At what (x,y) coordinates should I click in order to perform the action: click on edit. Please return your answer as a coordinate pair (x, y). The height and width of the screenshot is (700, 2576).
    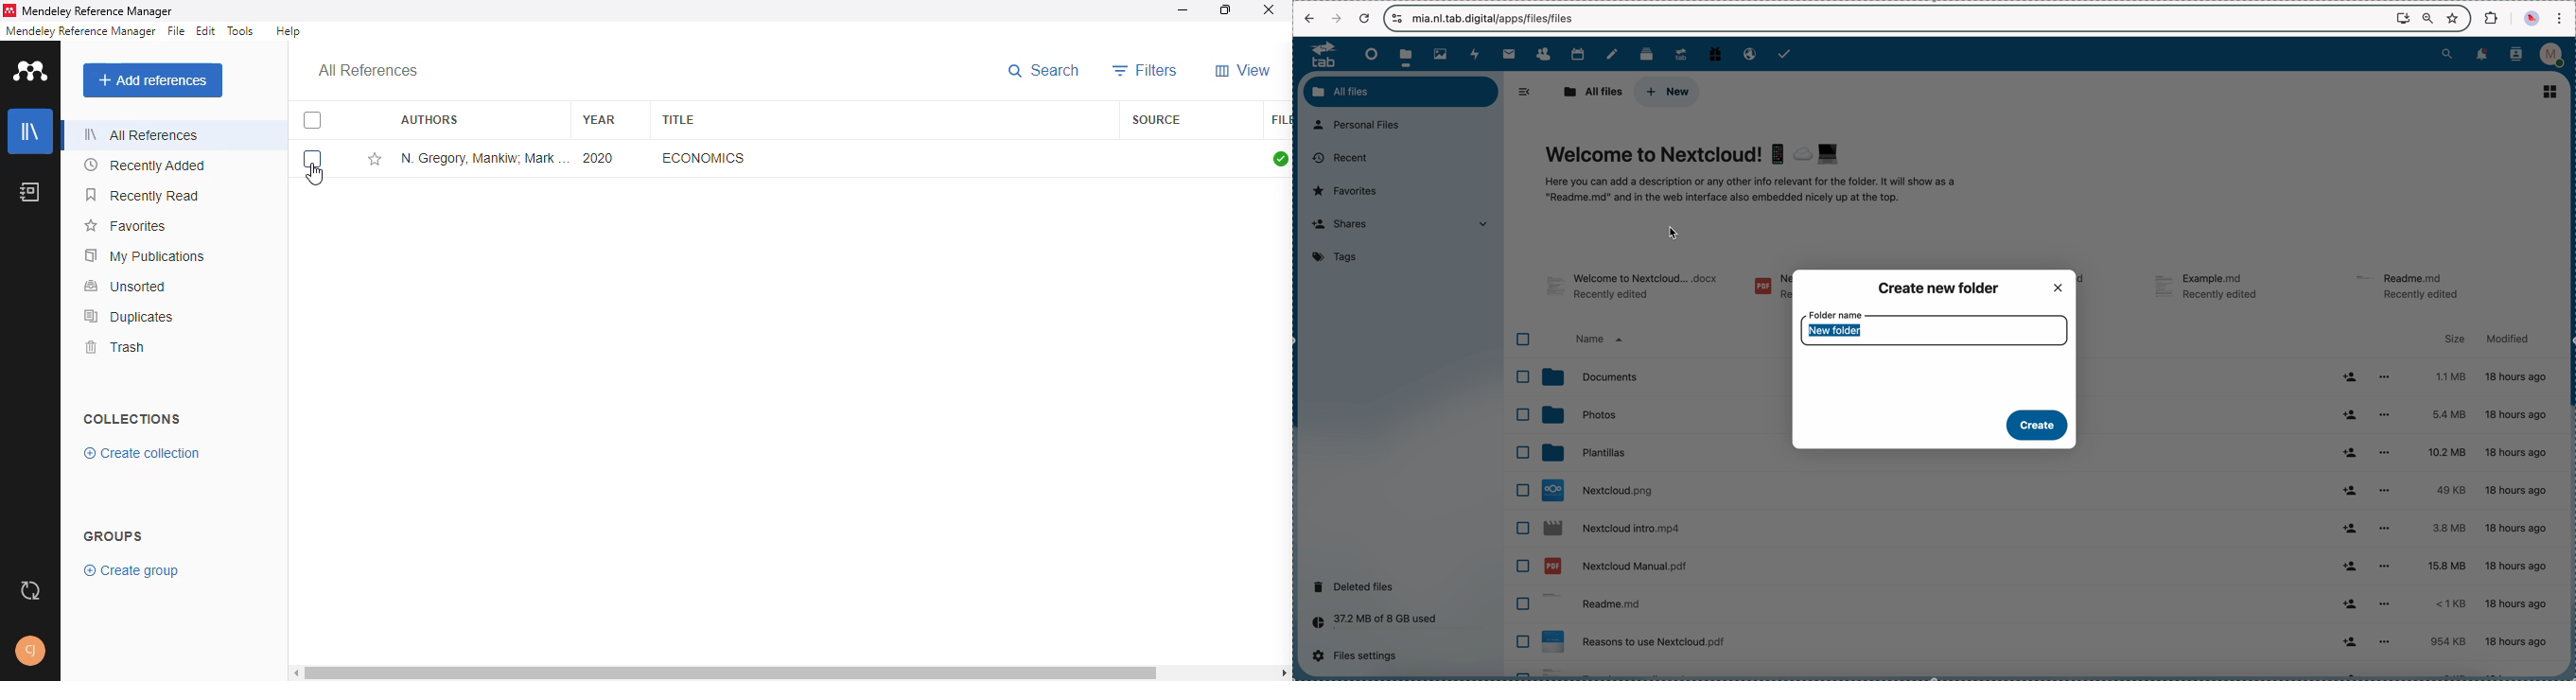
    Looking at the image, I should click on (207, 31).